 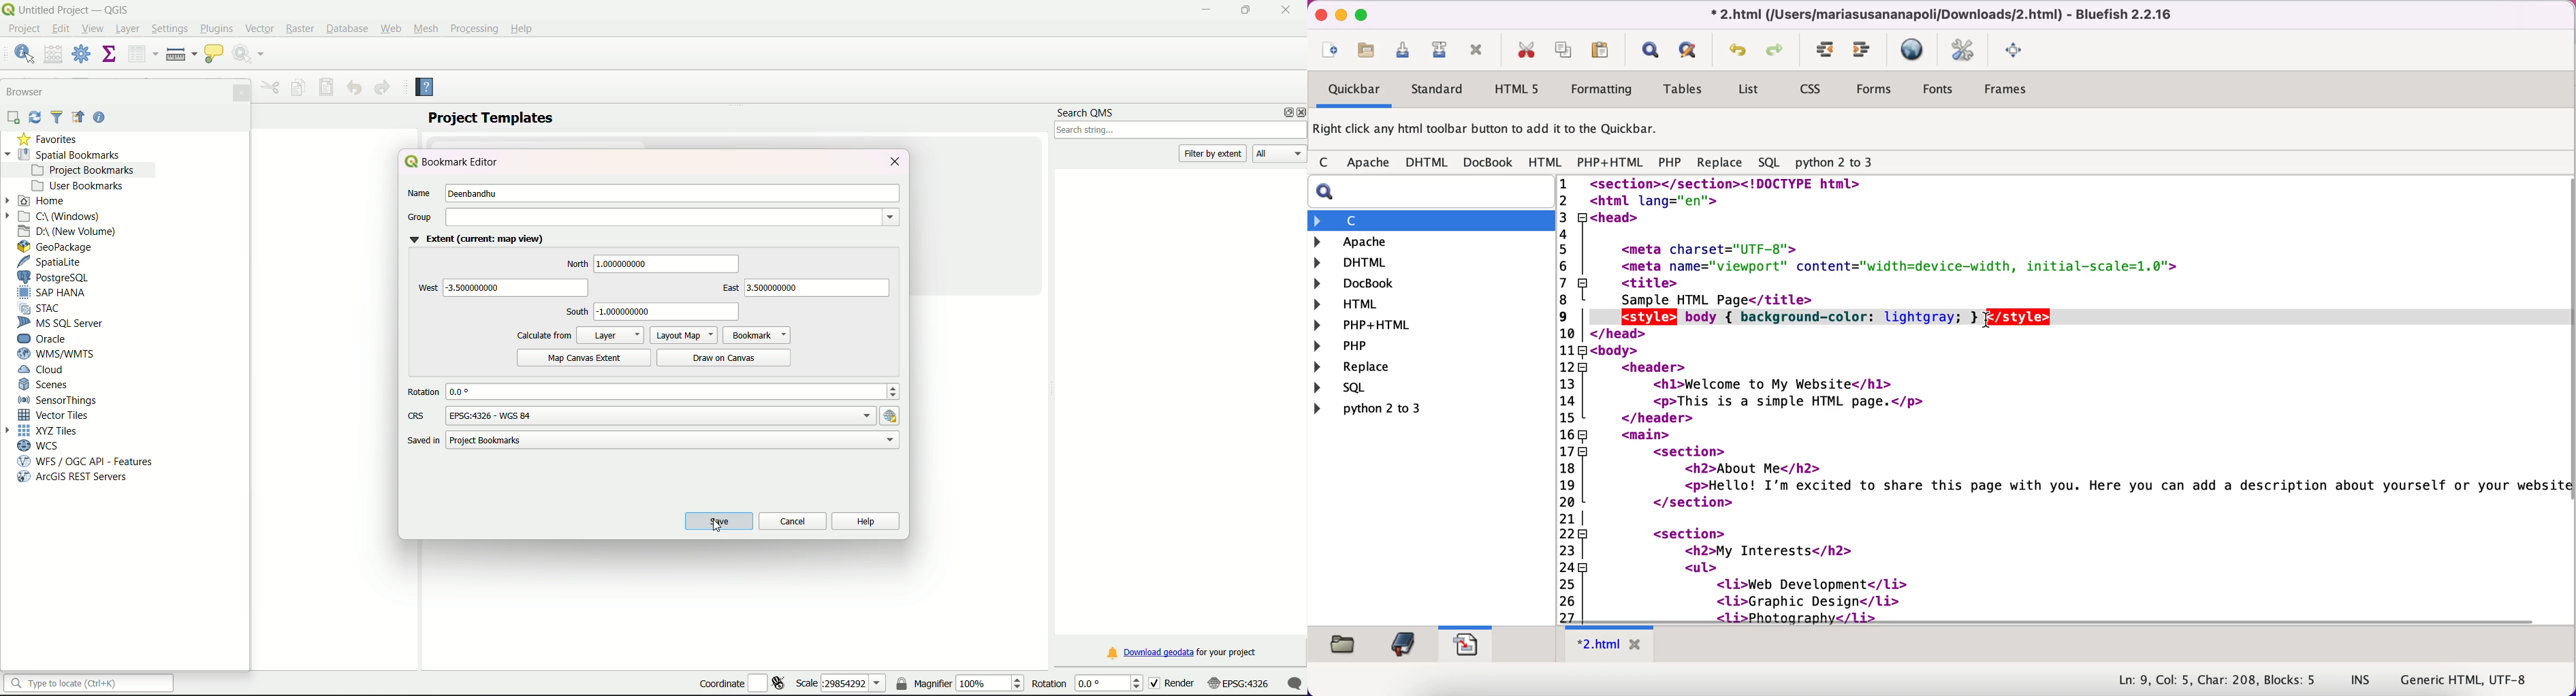 What do you see at coordinates (1285, 9) in the screenshot?
I see `close` at bounding box center [1285, 9].